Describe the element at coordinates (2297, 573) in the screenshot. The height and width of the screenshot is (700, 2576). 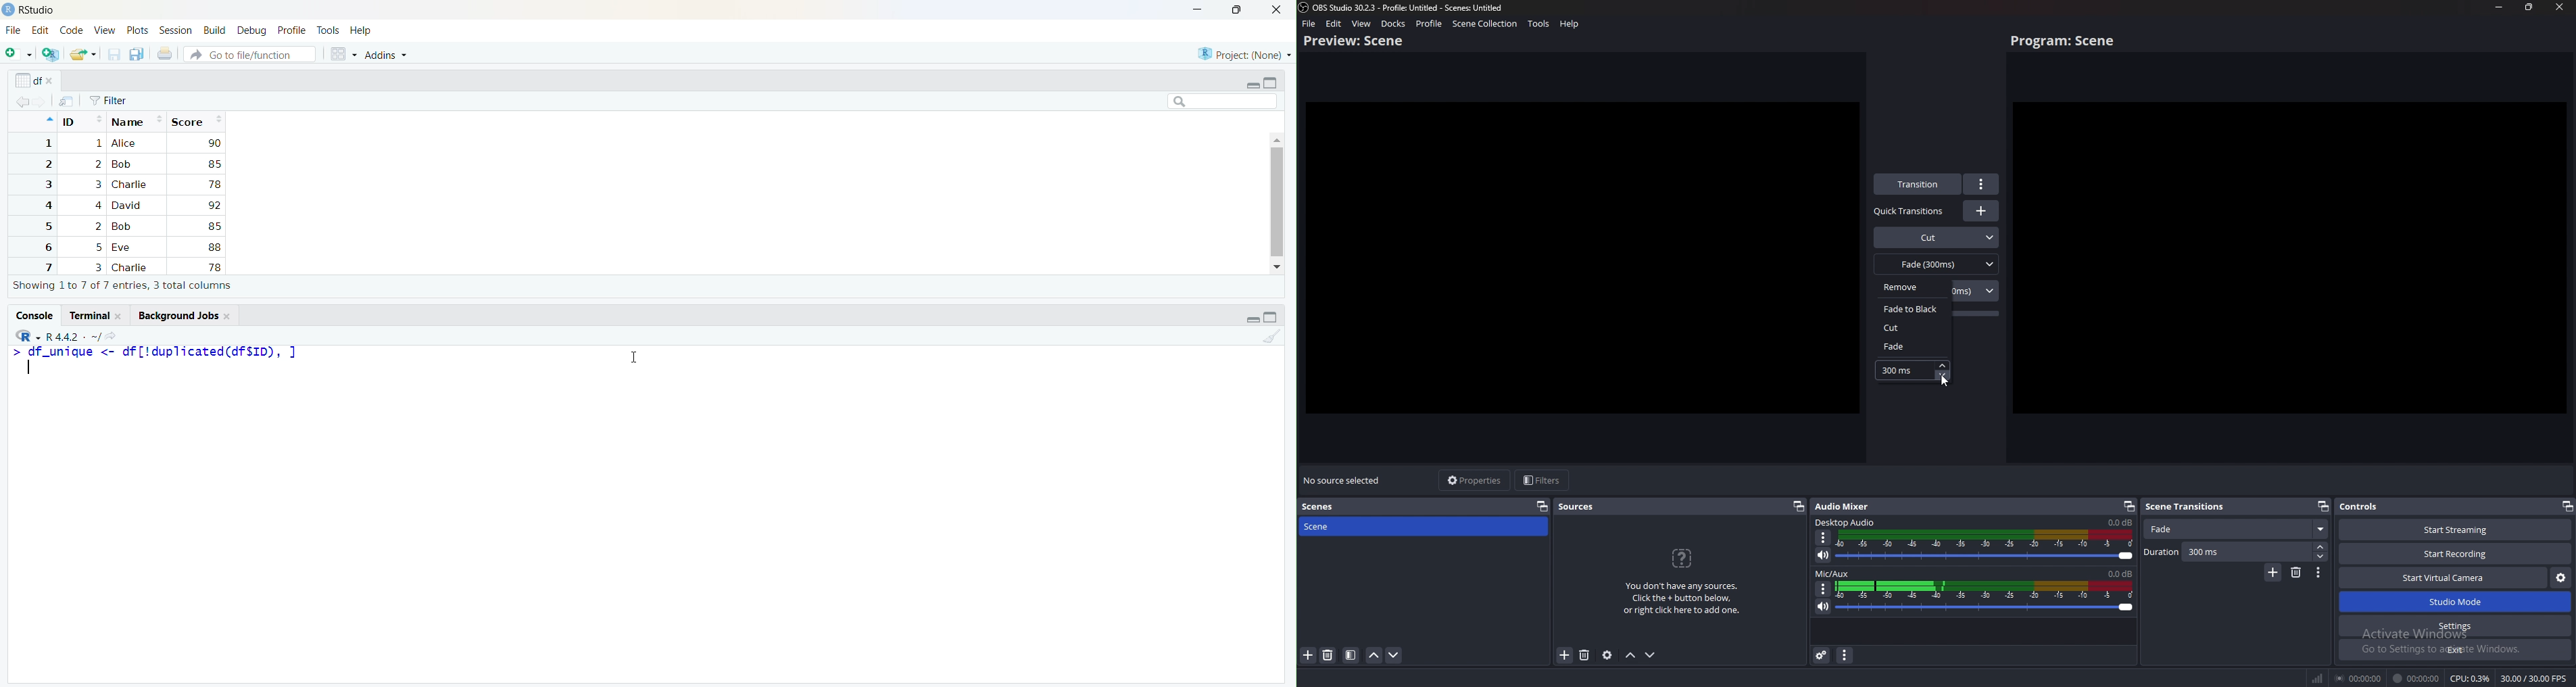
I see `Delete scene transitions` at that location.